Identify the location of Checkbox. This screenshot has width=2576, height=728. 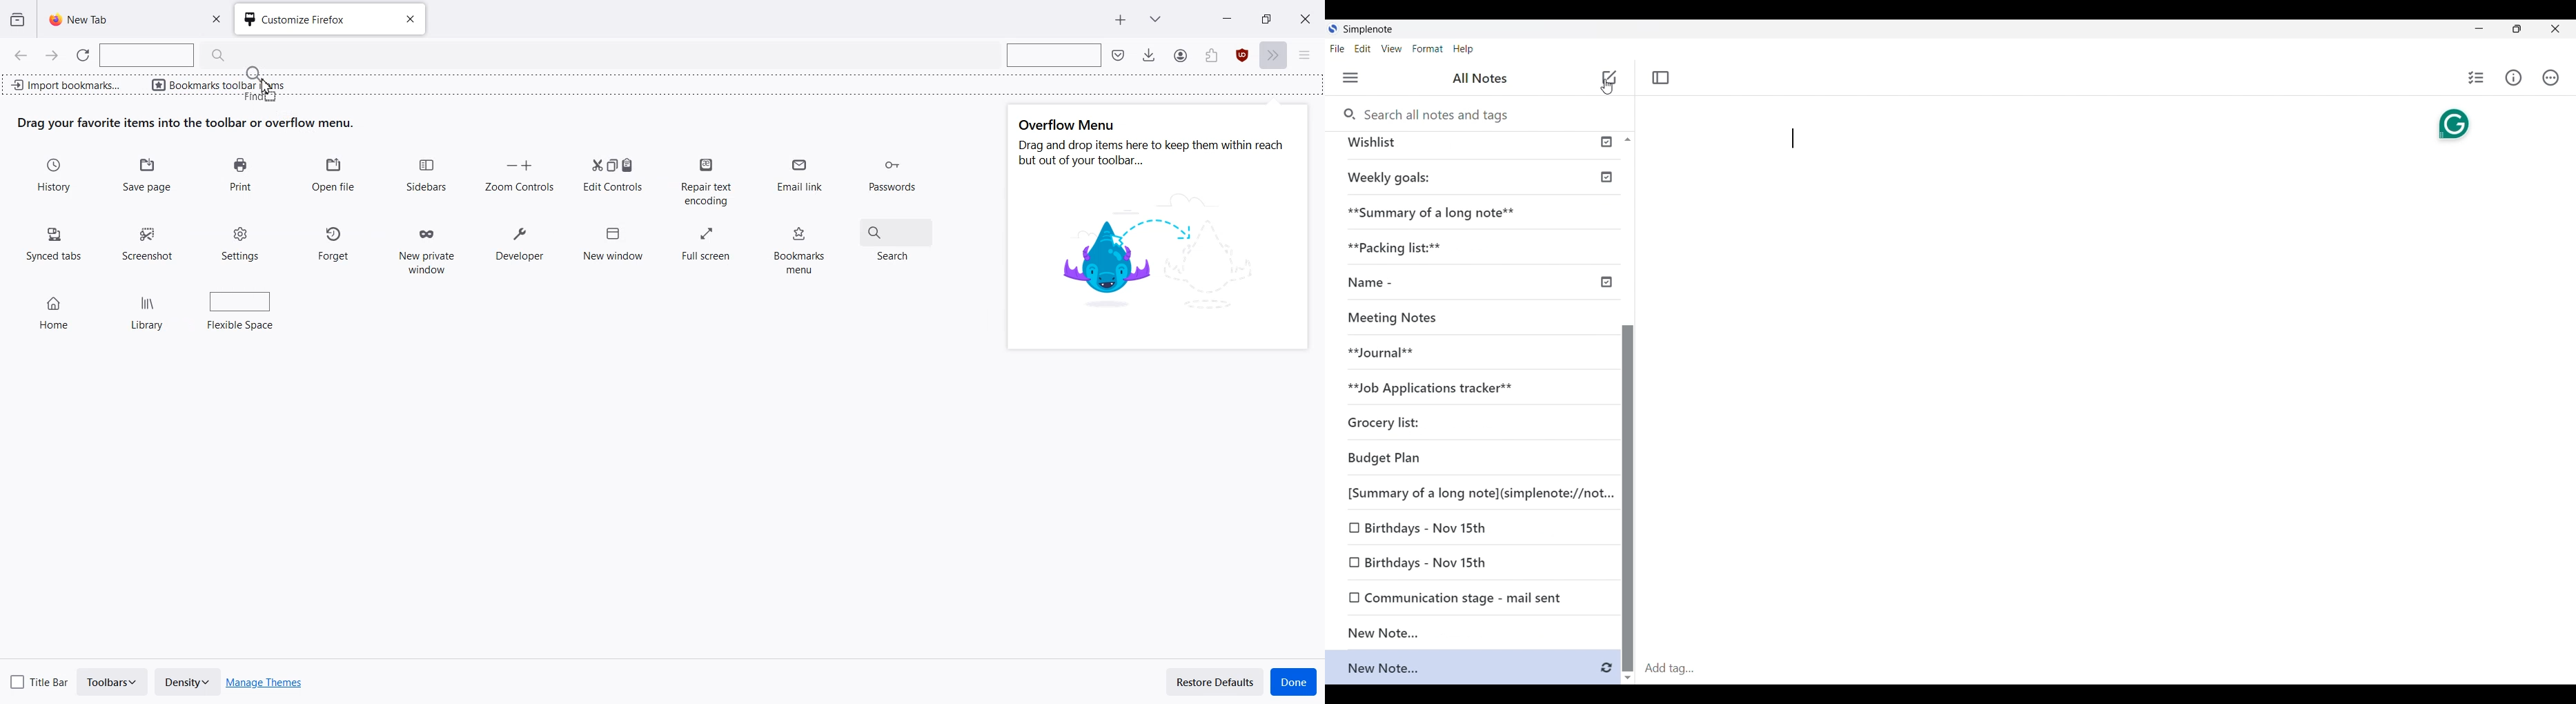
(1353, 530).